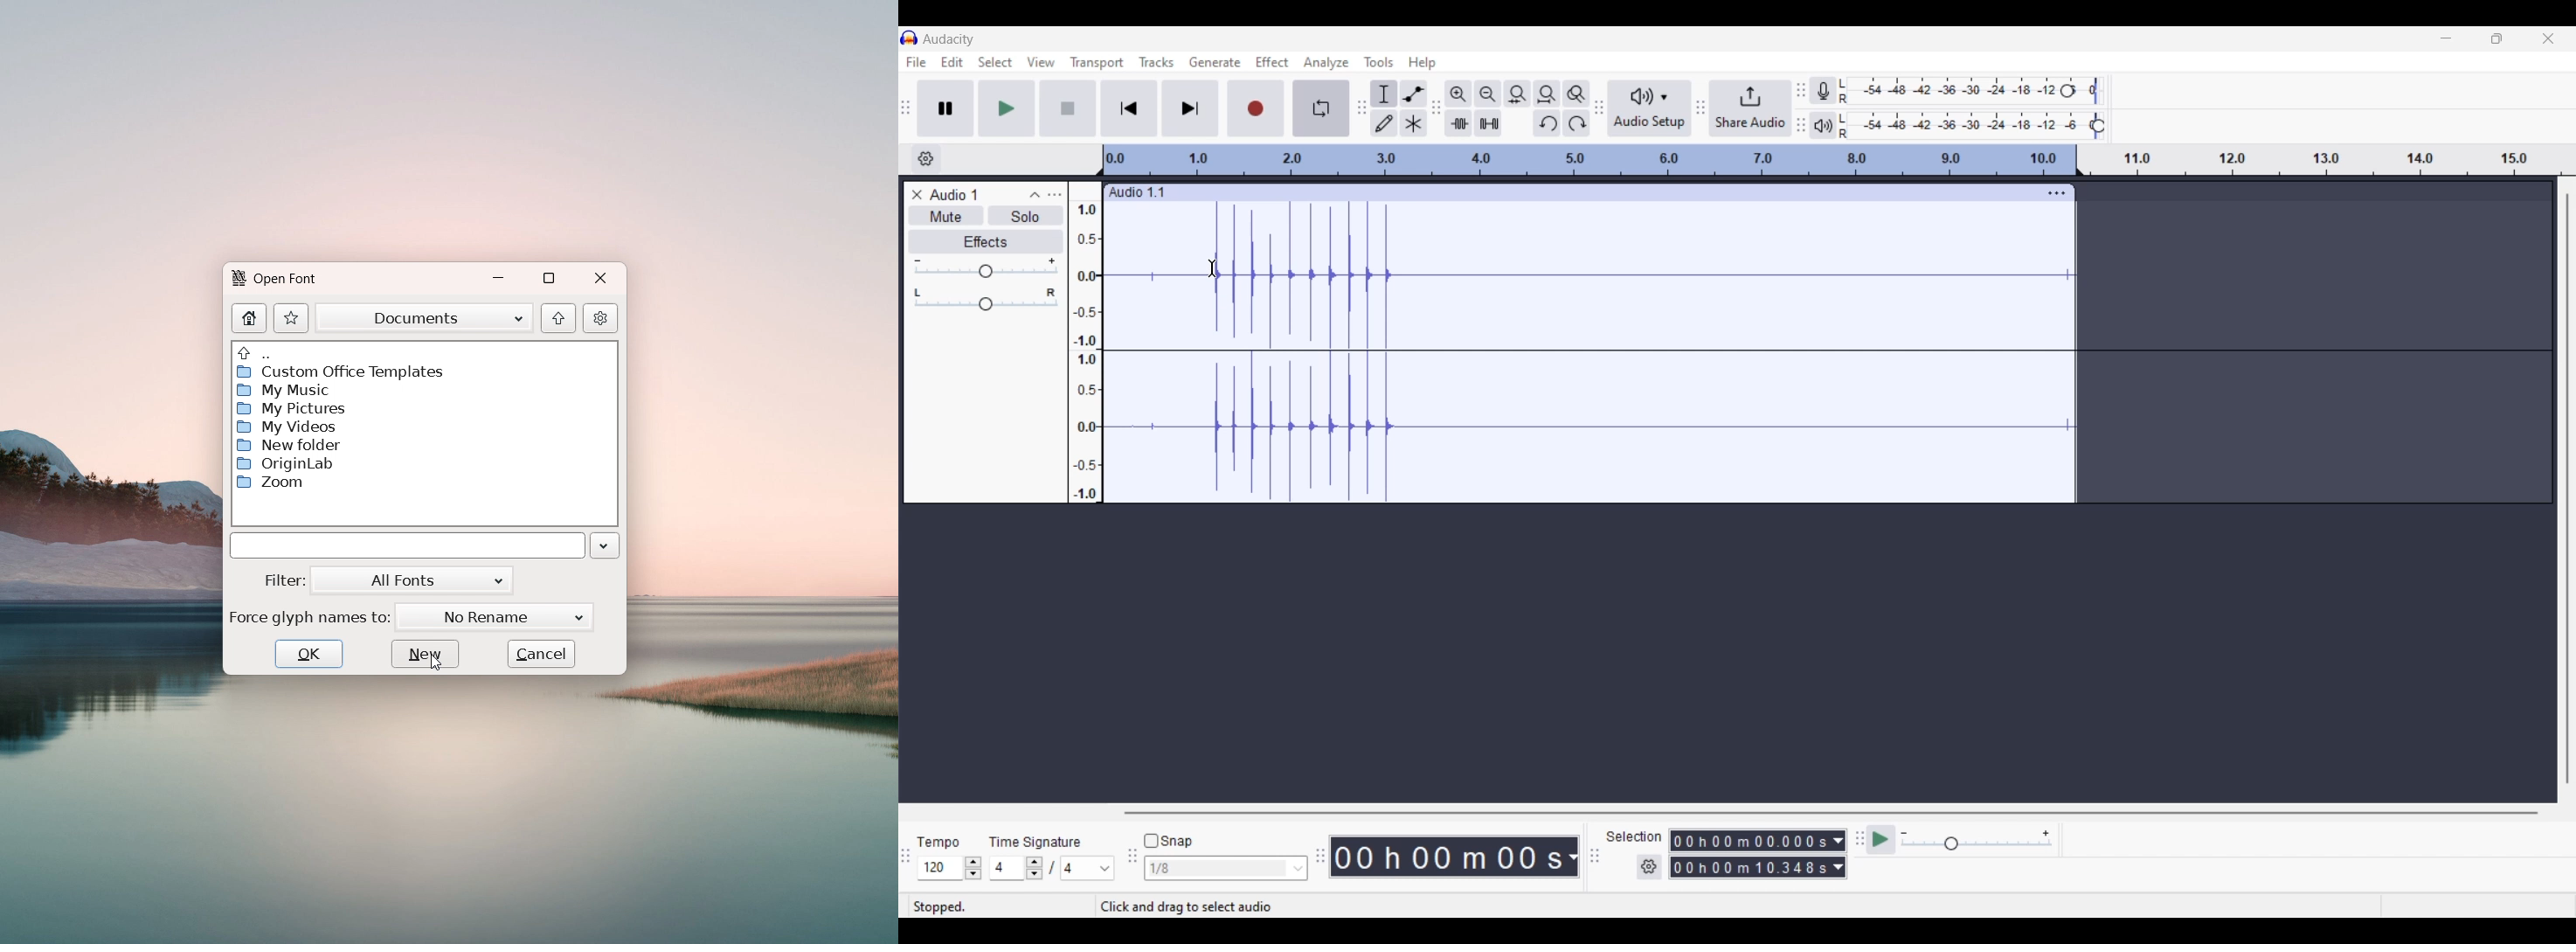  I want to click on close, so click(599, 280).